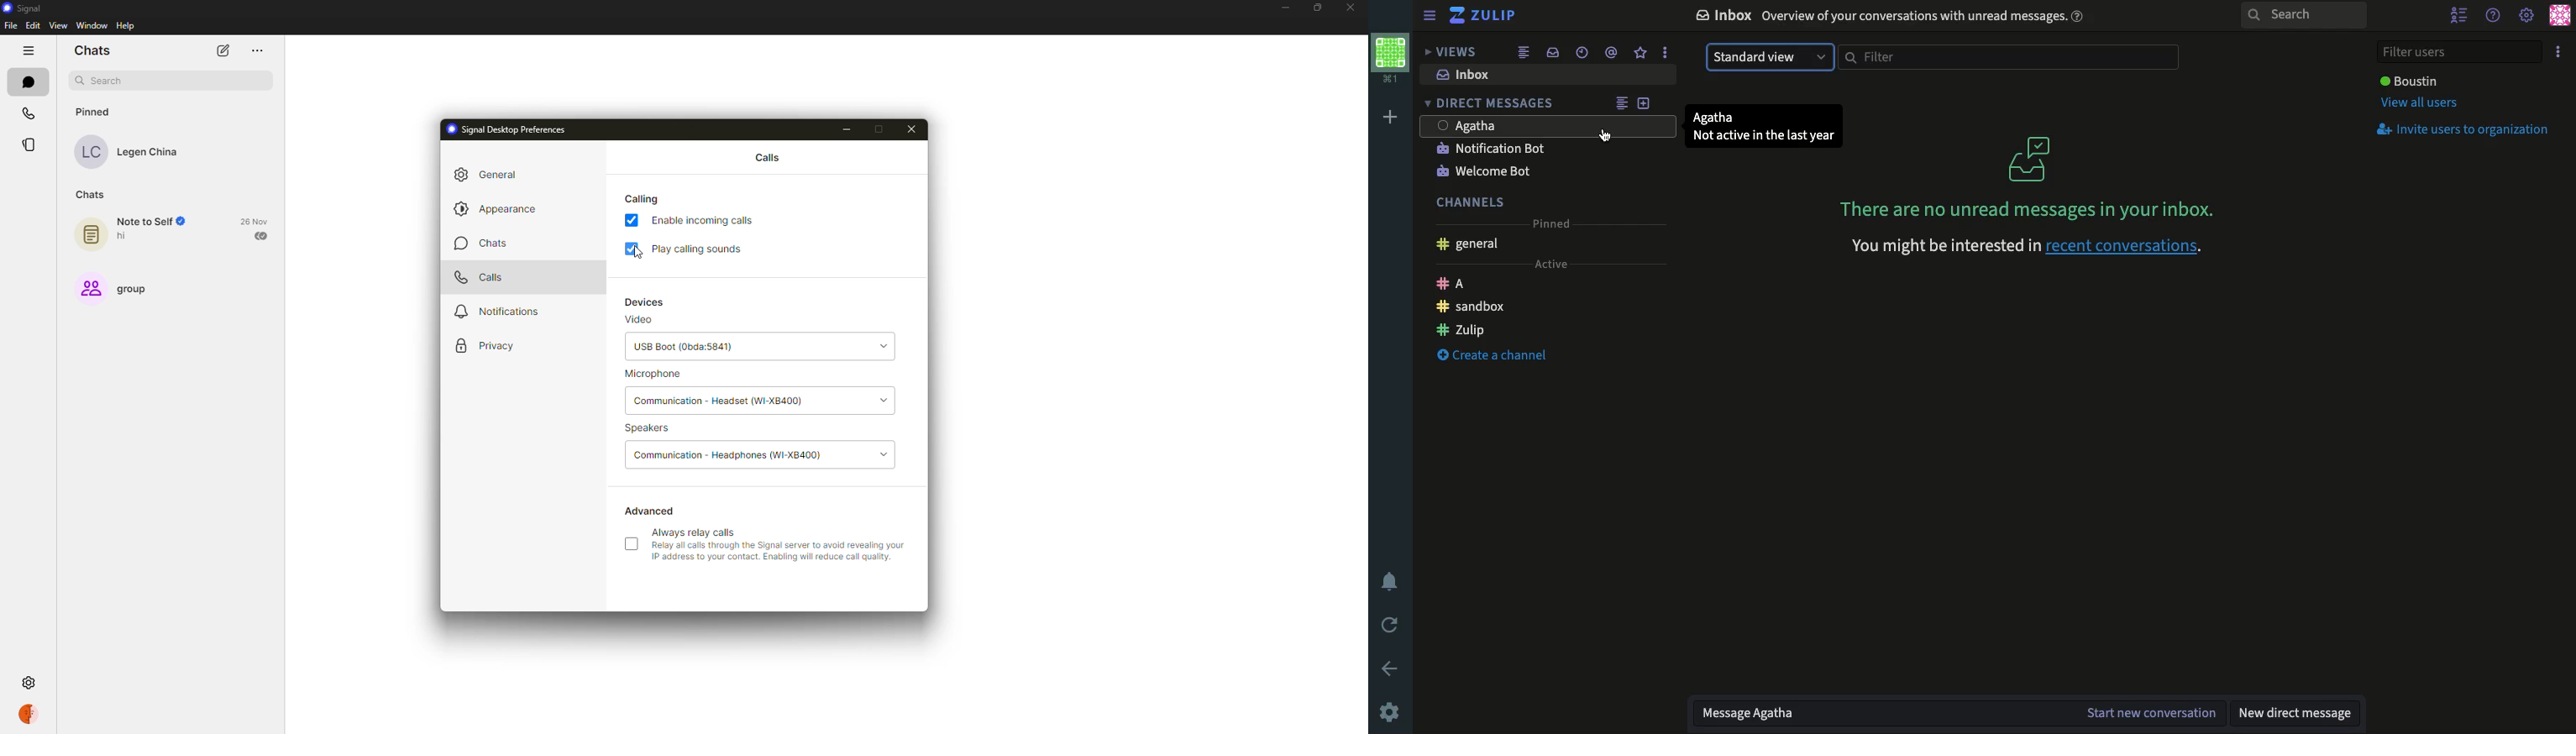 Image resolution: width=2576 pixels, height=756 pixels. What do you see at coordinates (640, 319) in the screenshot?
I see `video` at bounding box center [640, 319].